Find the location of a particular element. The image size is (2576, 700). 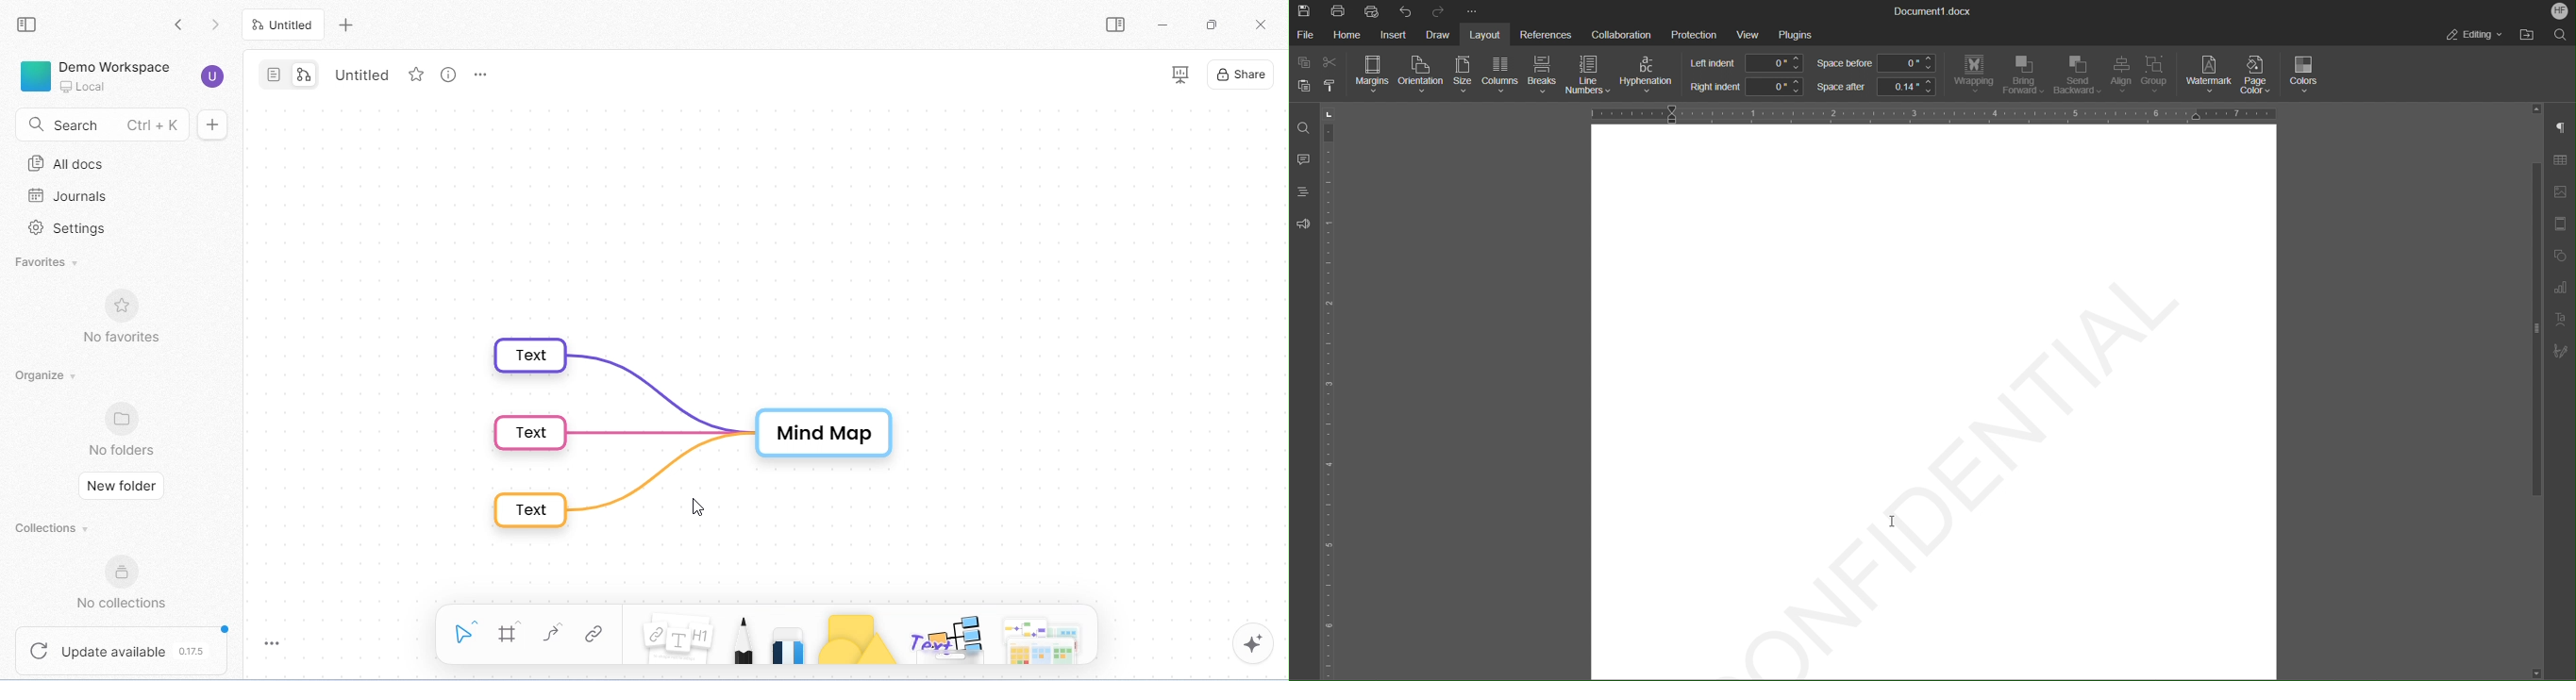

AI is located at coordinates (1253, 643).